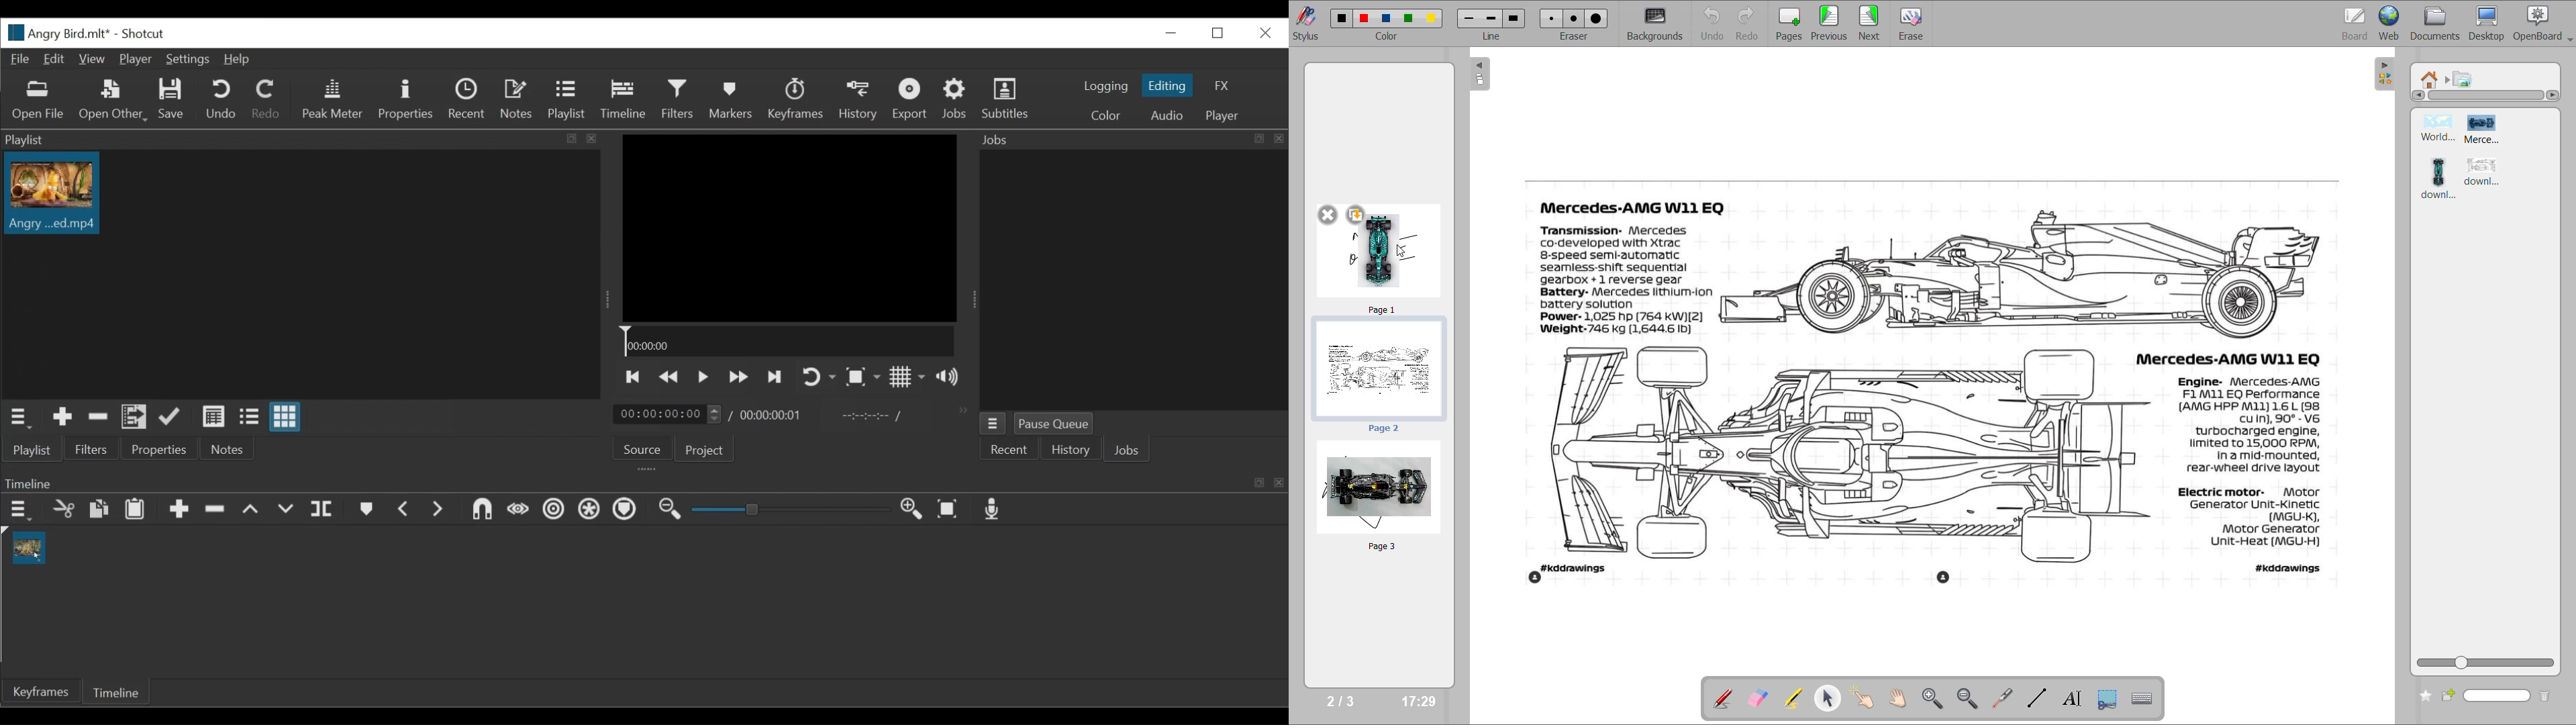  Describe the element at coordinates (1340, 17) in the screenshot. I see `color 1` at that location.